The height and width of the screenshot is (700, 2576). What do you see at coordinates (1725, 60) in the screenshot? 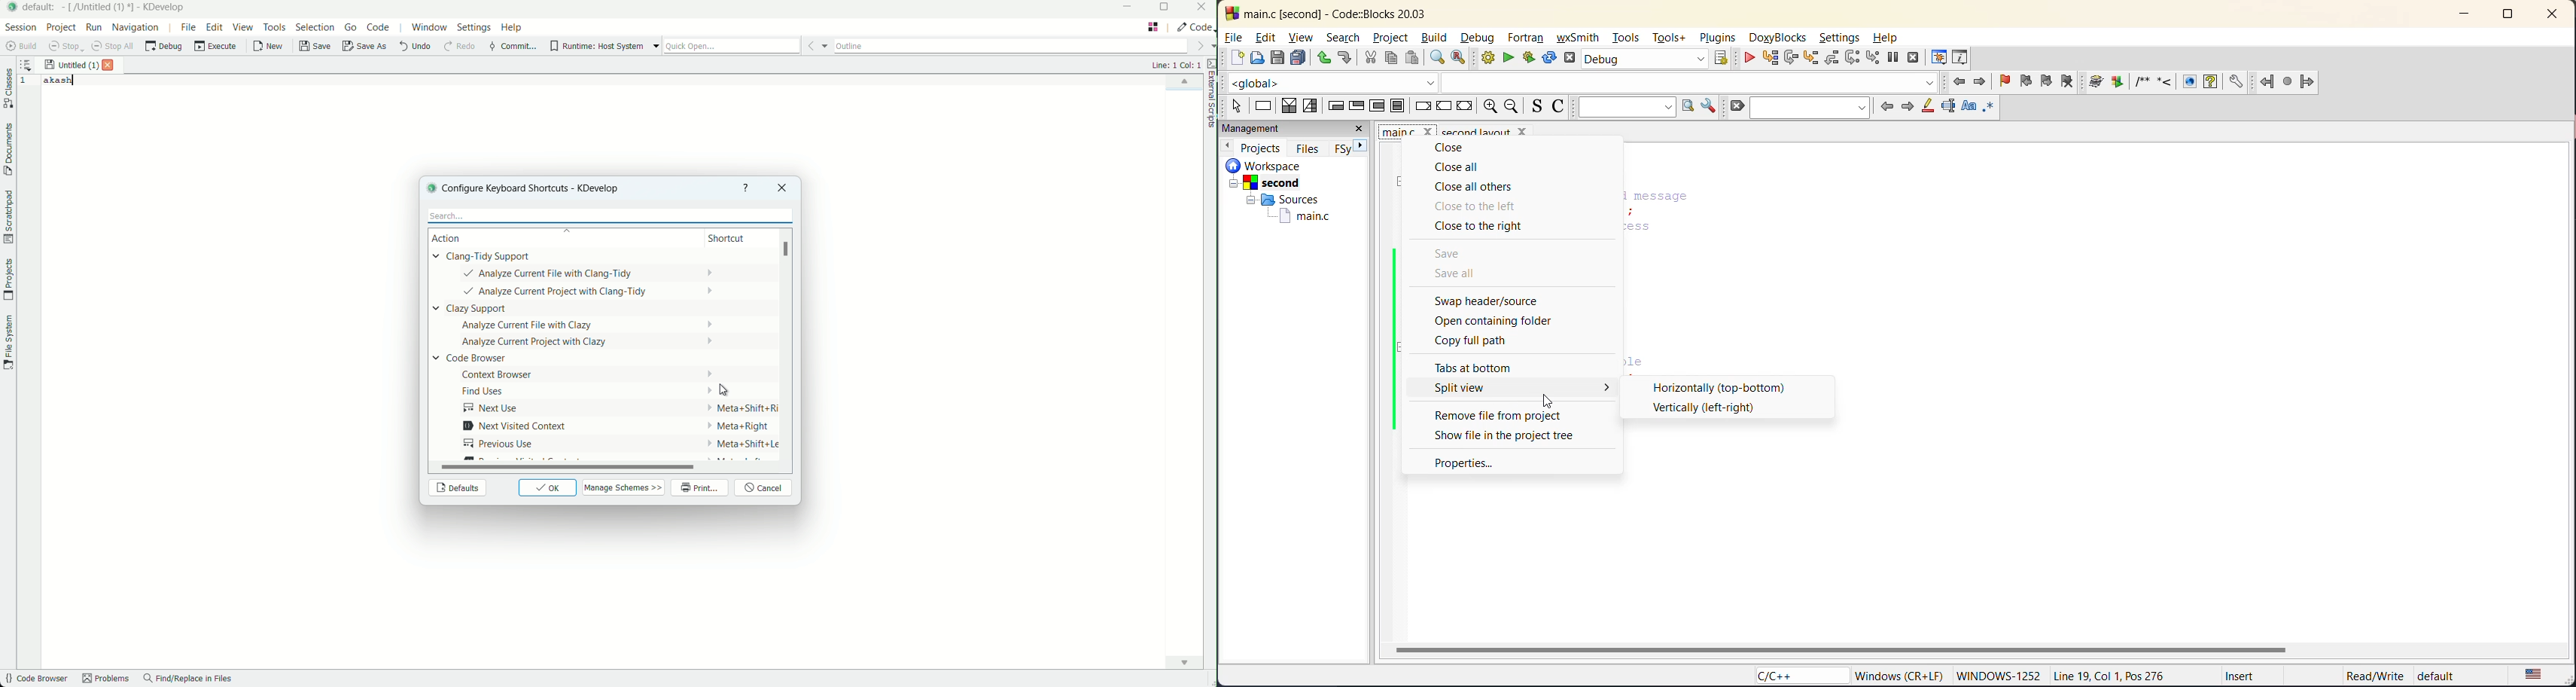
I see `show select target dialog` at bounding box center [1725, 60].